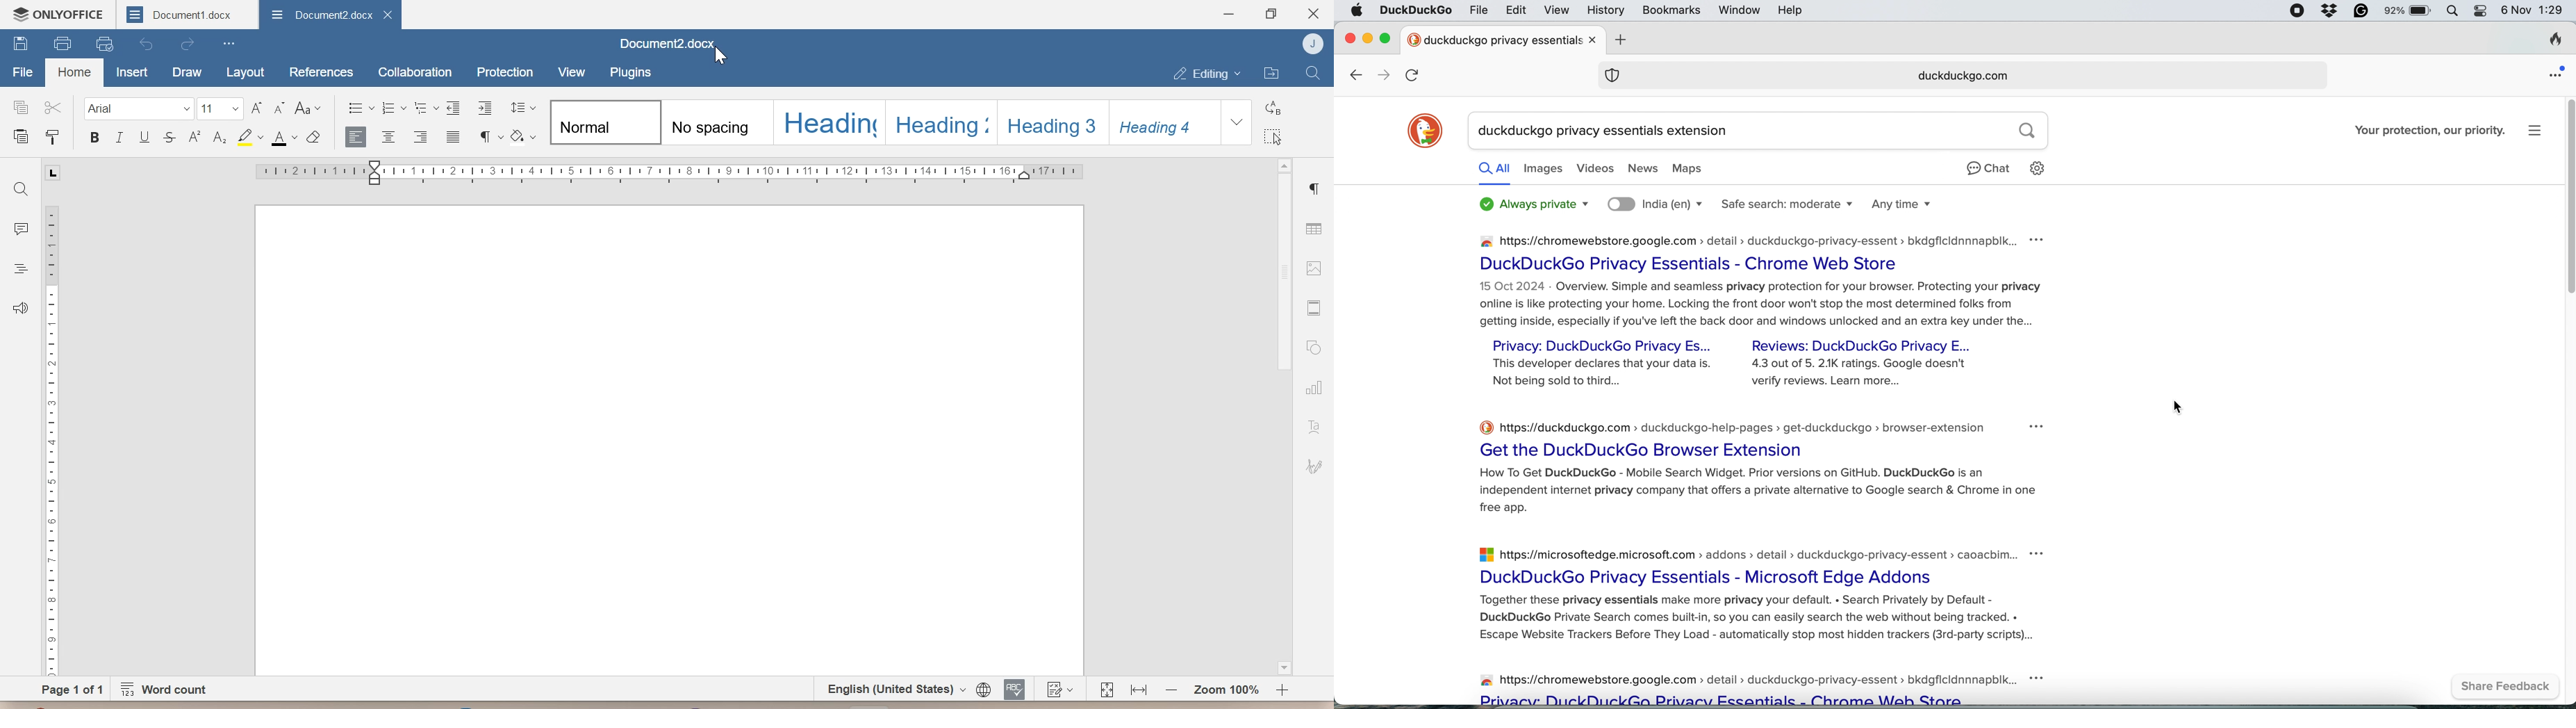 This screenshot has height=728, width=2576. I want to click on Word count, so click(170, 689).